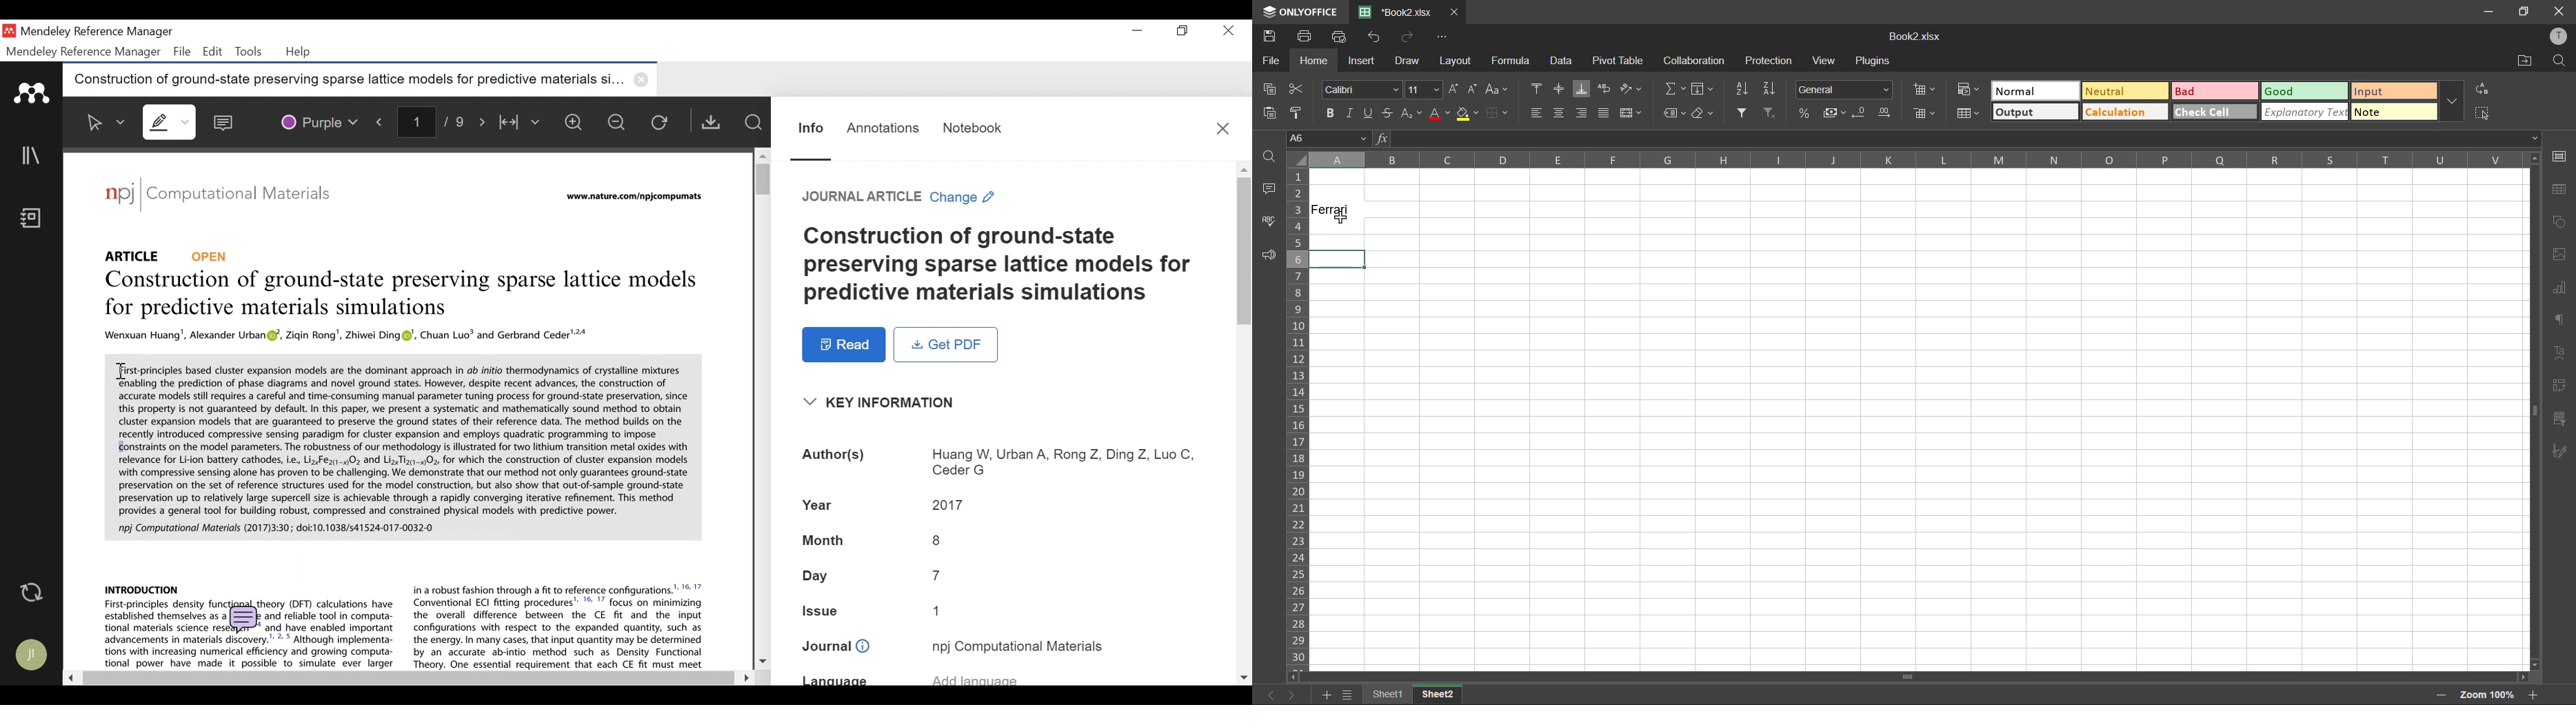 The height and width of the screenshot is (728, 2576). Describe the element at coordinates (946, 344) in the screenshot. I see `Get PDF` at that location.